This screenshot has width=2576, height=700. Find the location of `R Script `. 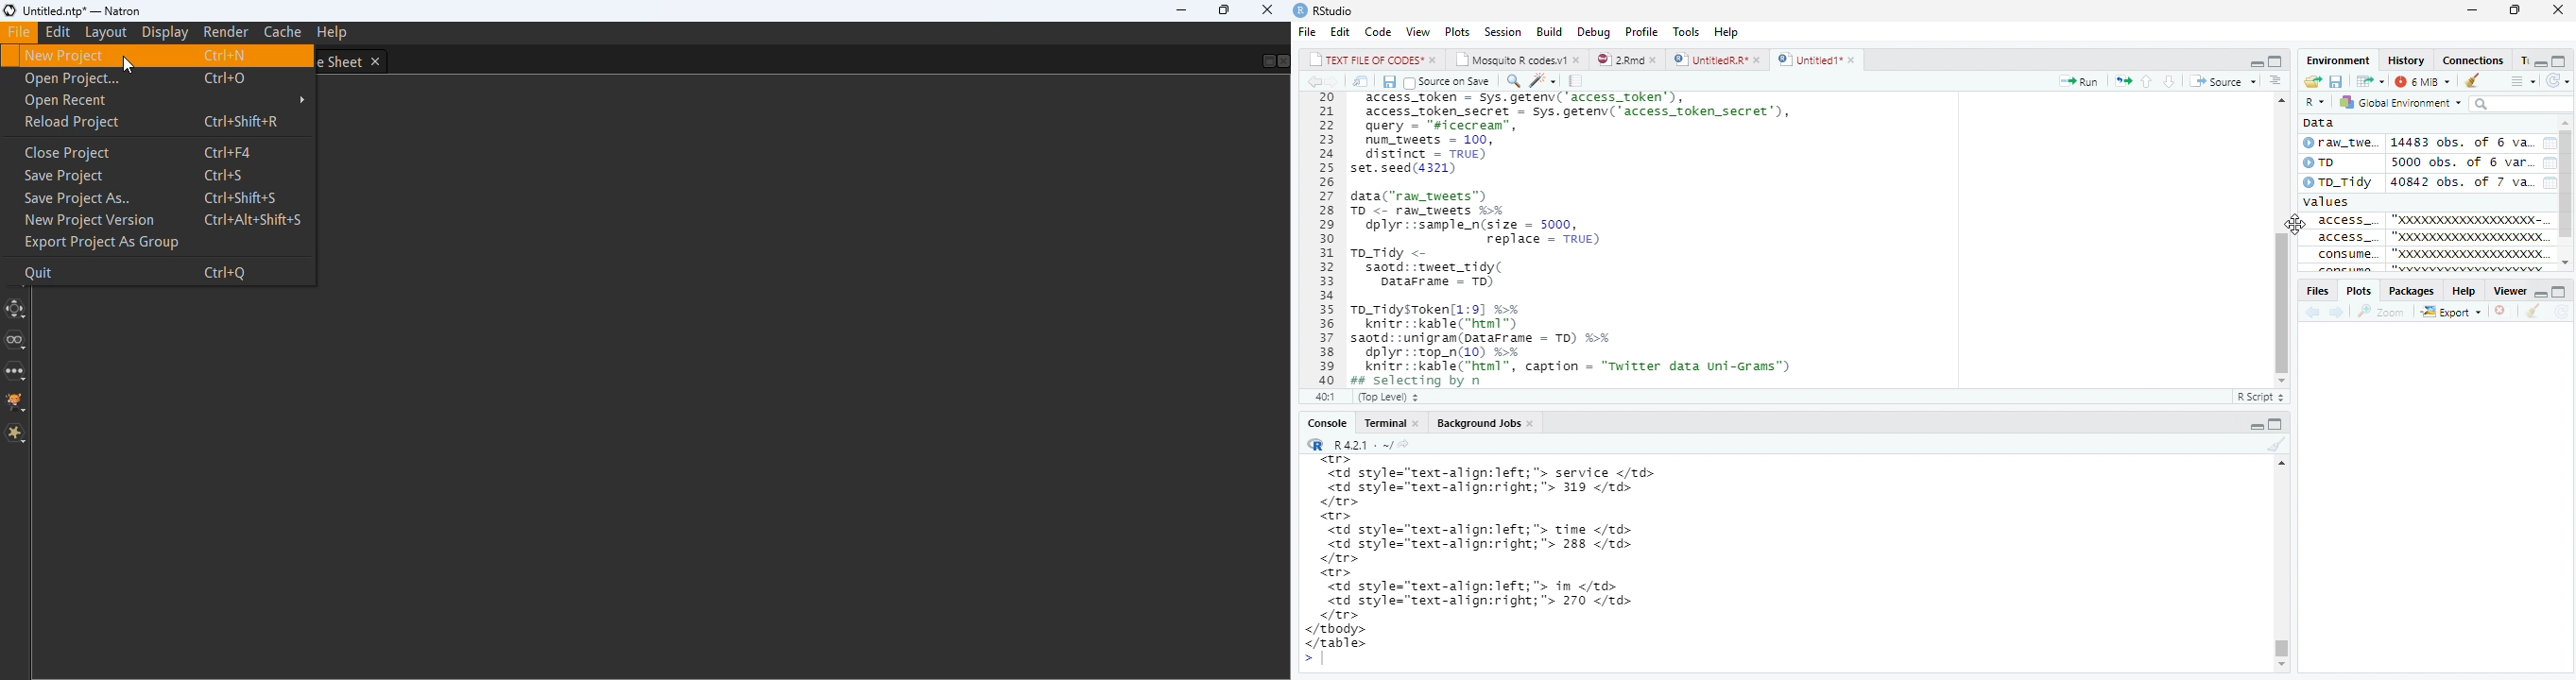

R Script  is located at coordinates (2258, 397).